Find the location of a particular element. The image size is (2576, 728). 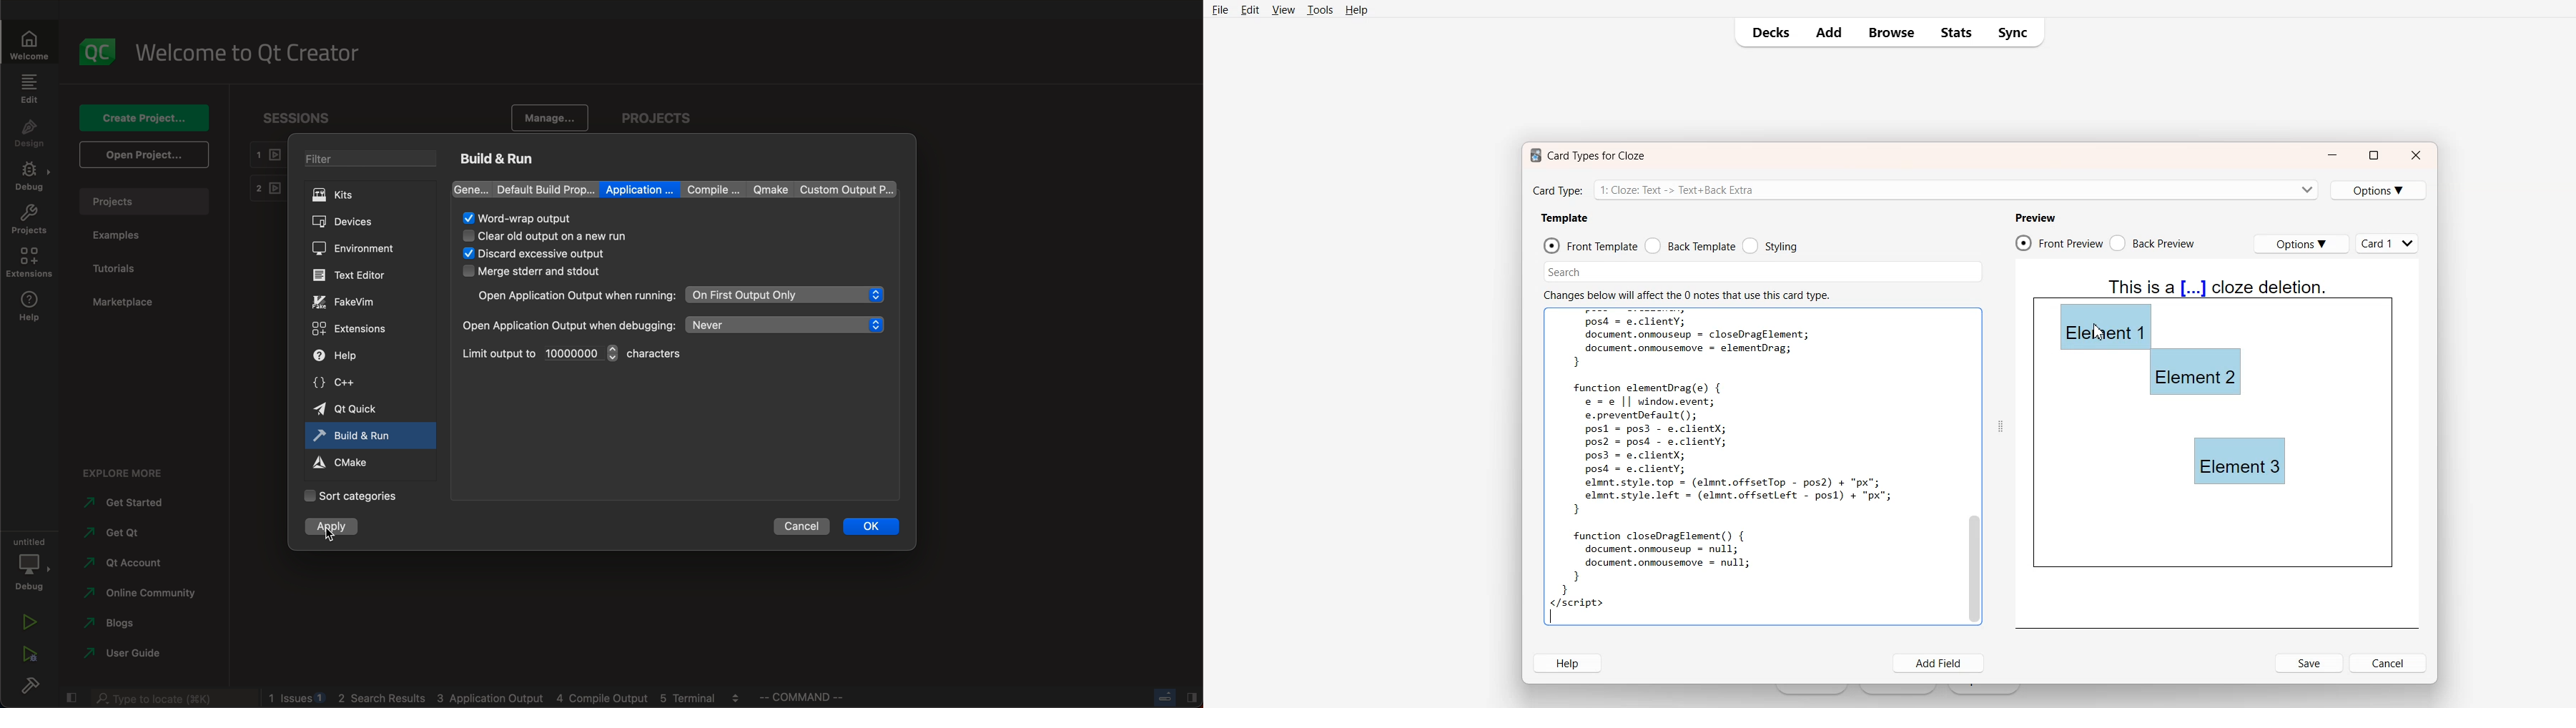

compile is located at coordinates (711, 190).